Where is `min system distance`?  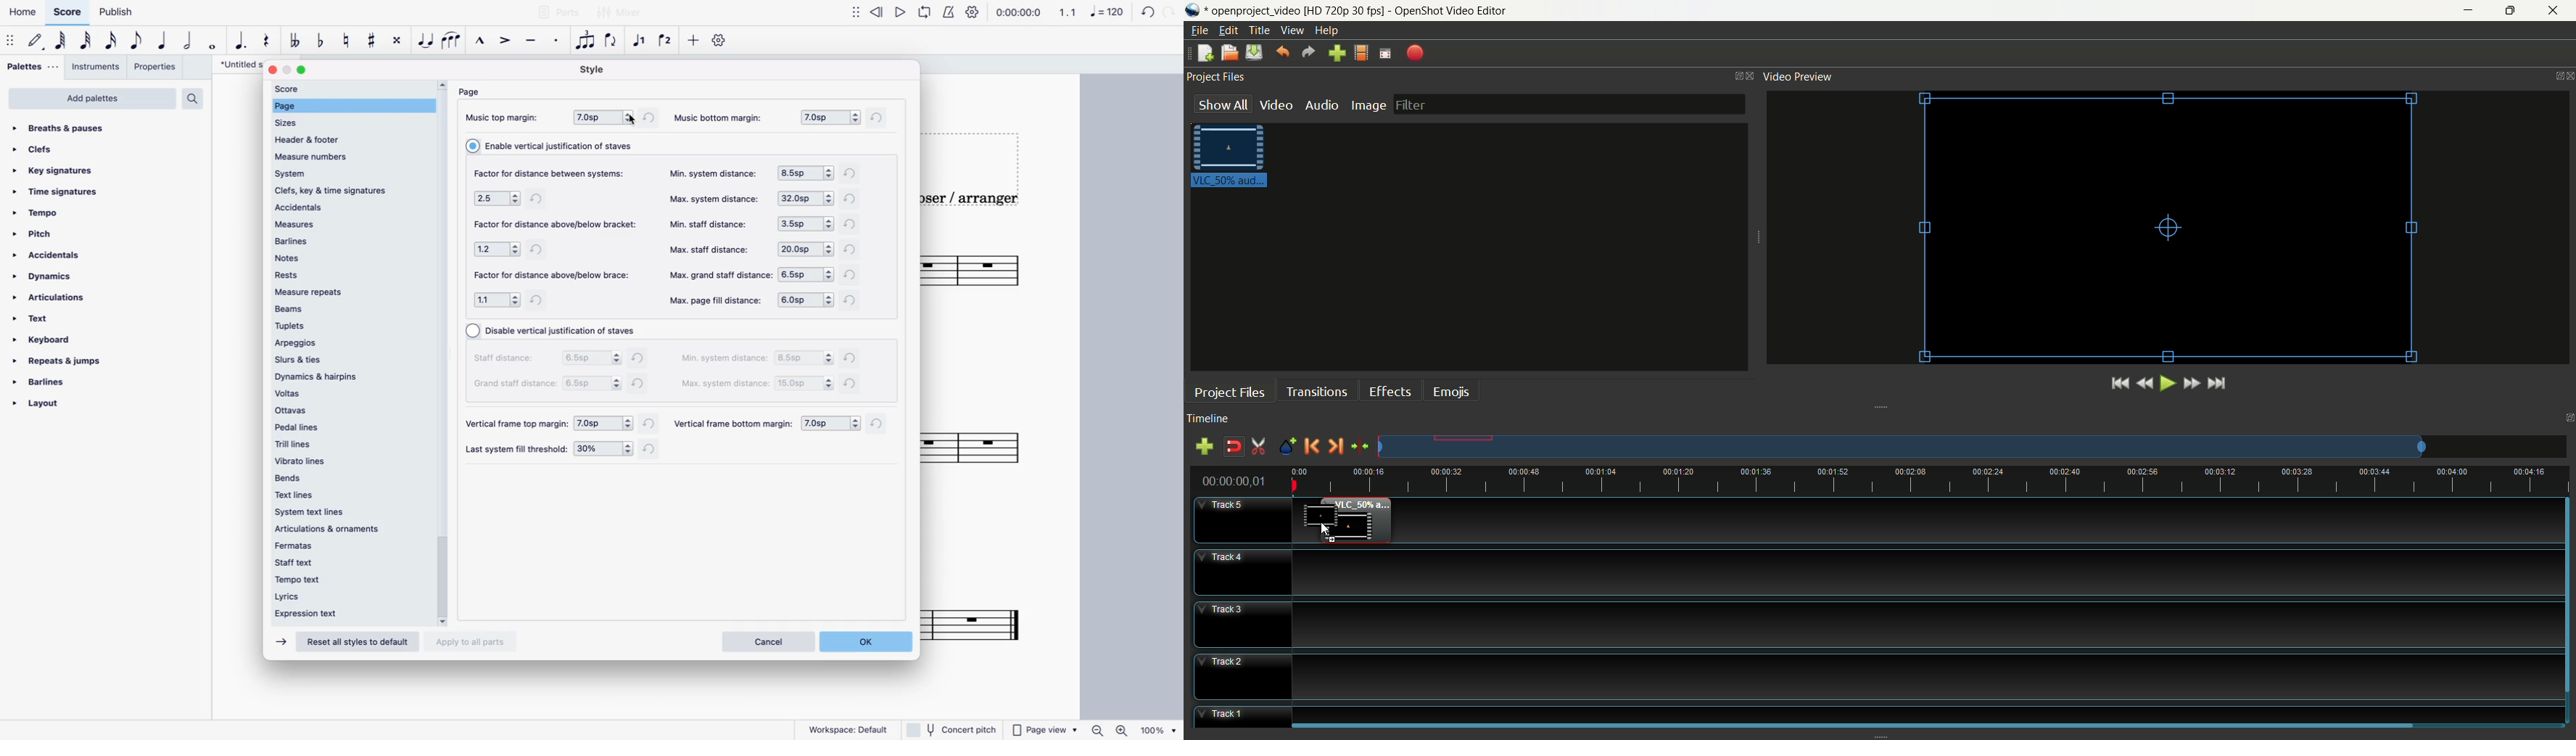
min system distance is located at coordinates (724, 359).